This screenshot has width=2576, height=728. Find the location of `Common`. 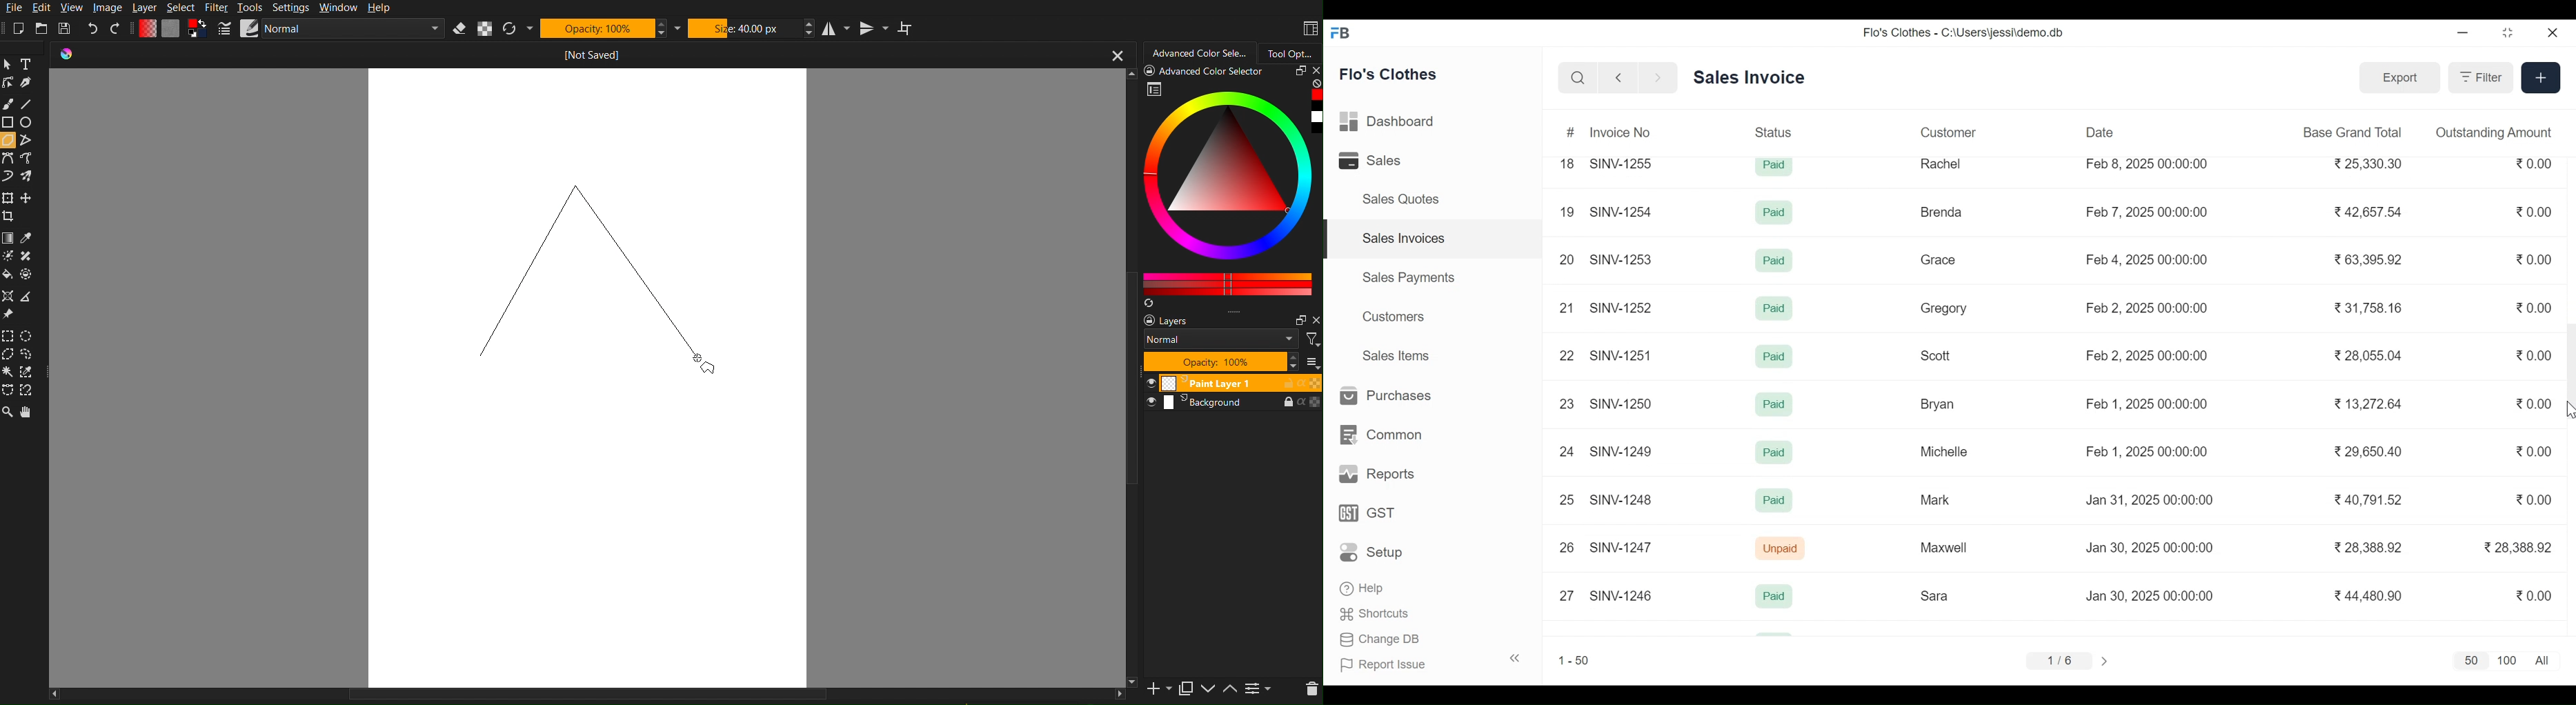

Common is located at coordinates (1379, 435).